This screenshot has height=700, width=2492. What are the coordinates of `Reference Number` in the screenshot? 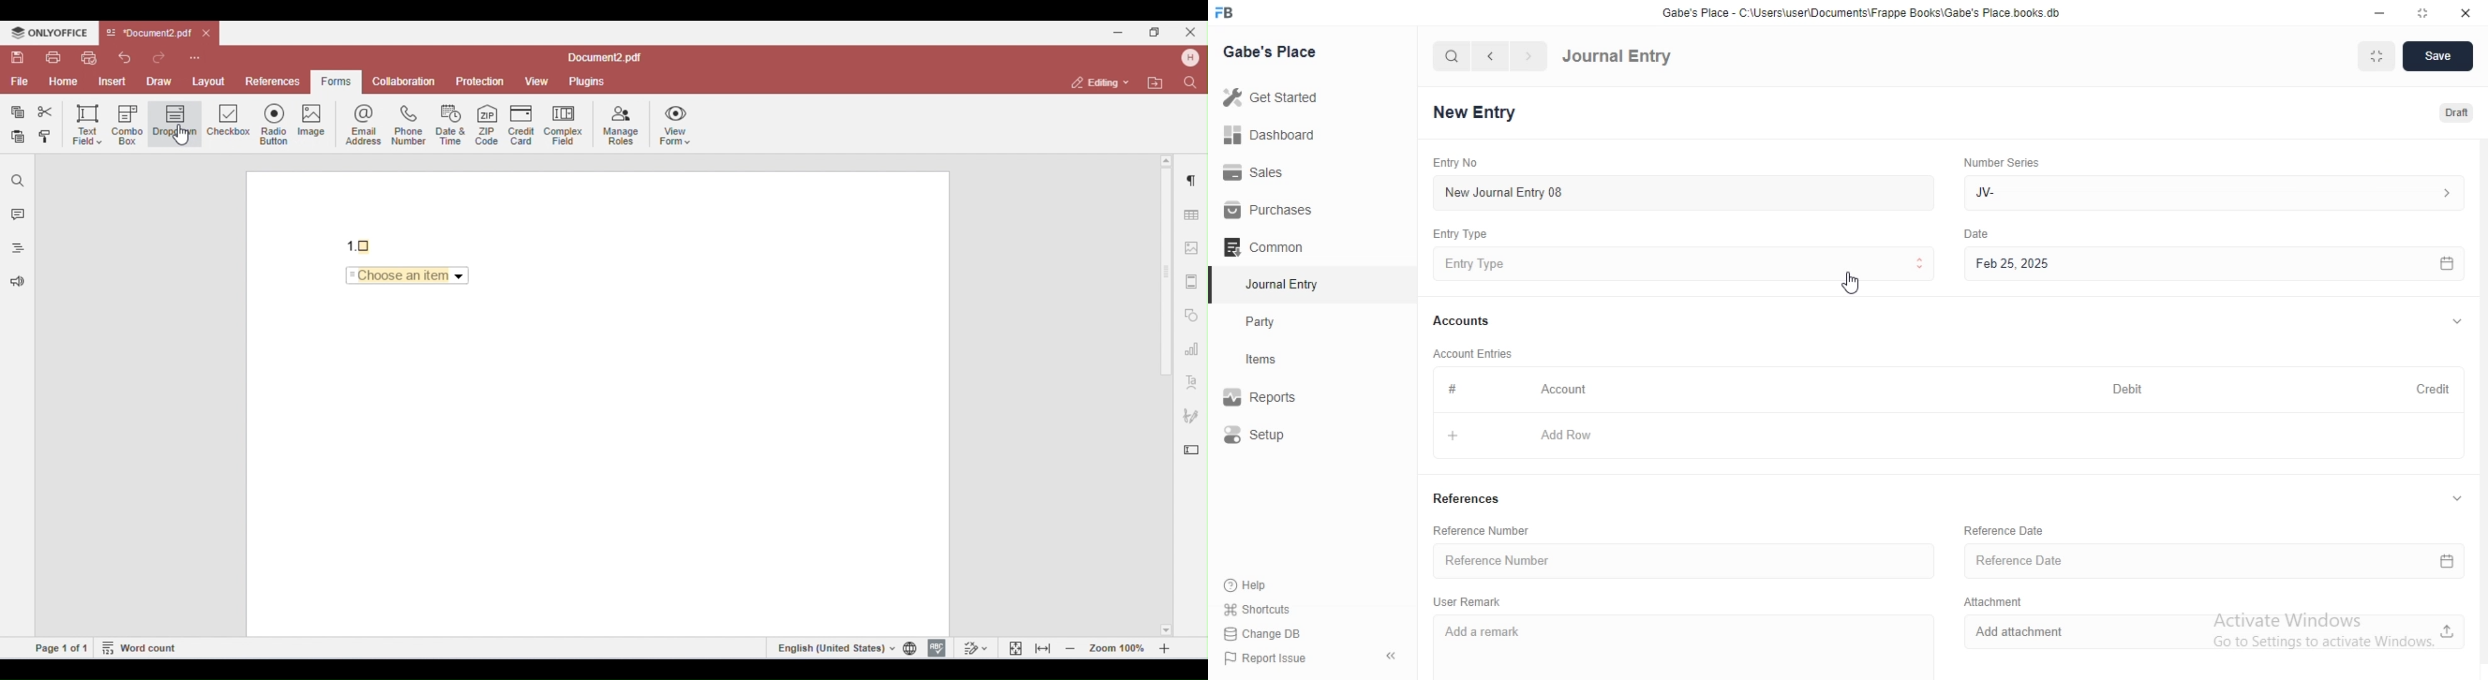 It's located at (1687, 559).